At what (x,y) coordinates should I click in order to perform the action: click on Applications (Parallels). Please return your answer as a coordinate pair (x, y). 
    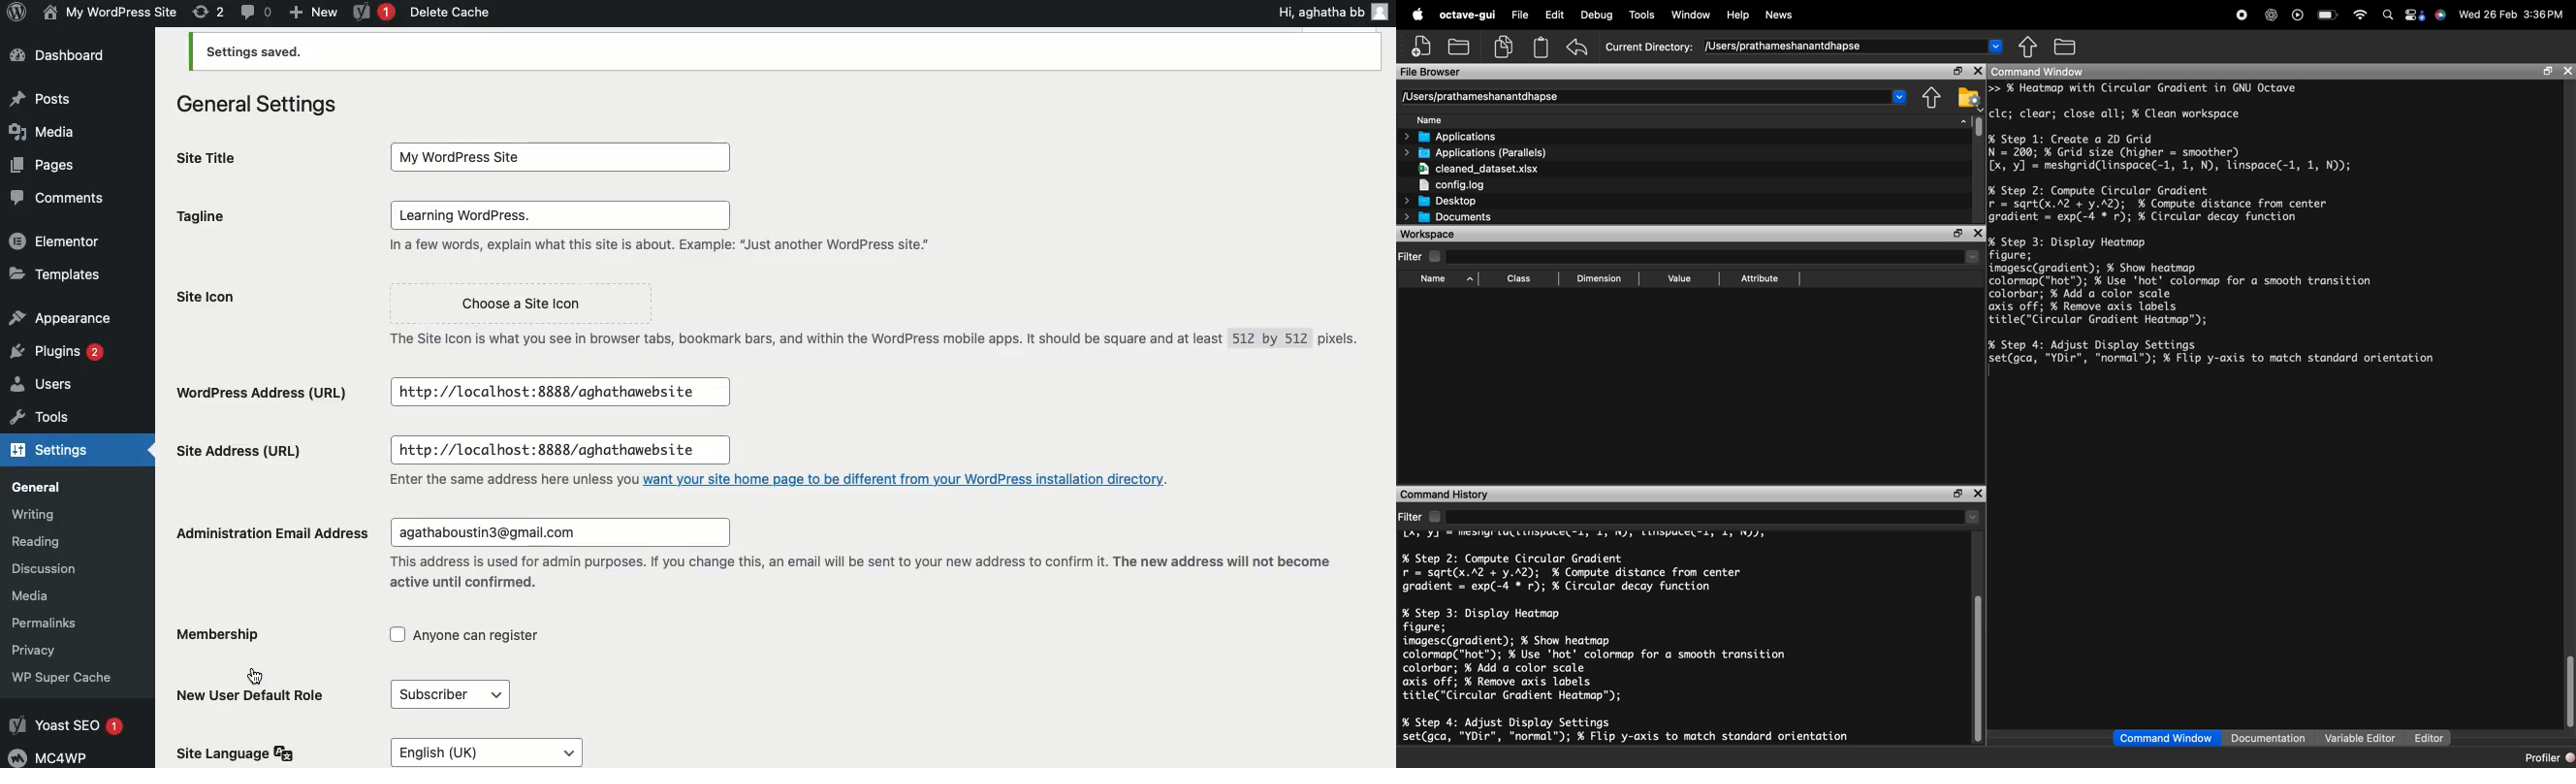
    Looking at the image, I should click on (1474, 153).